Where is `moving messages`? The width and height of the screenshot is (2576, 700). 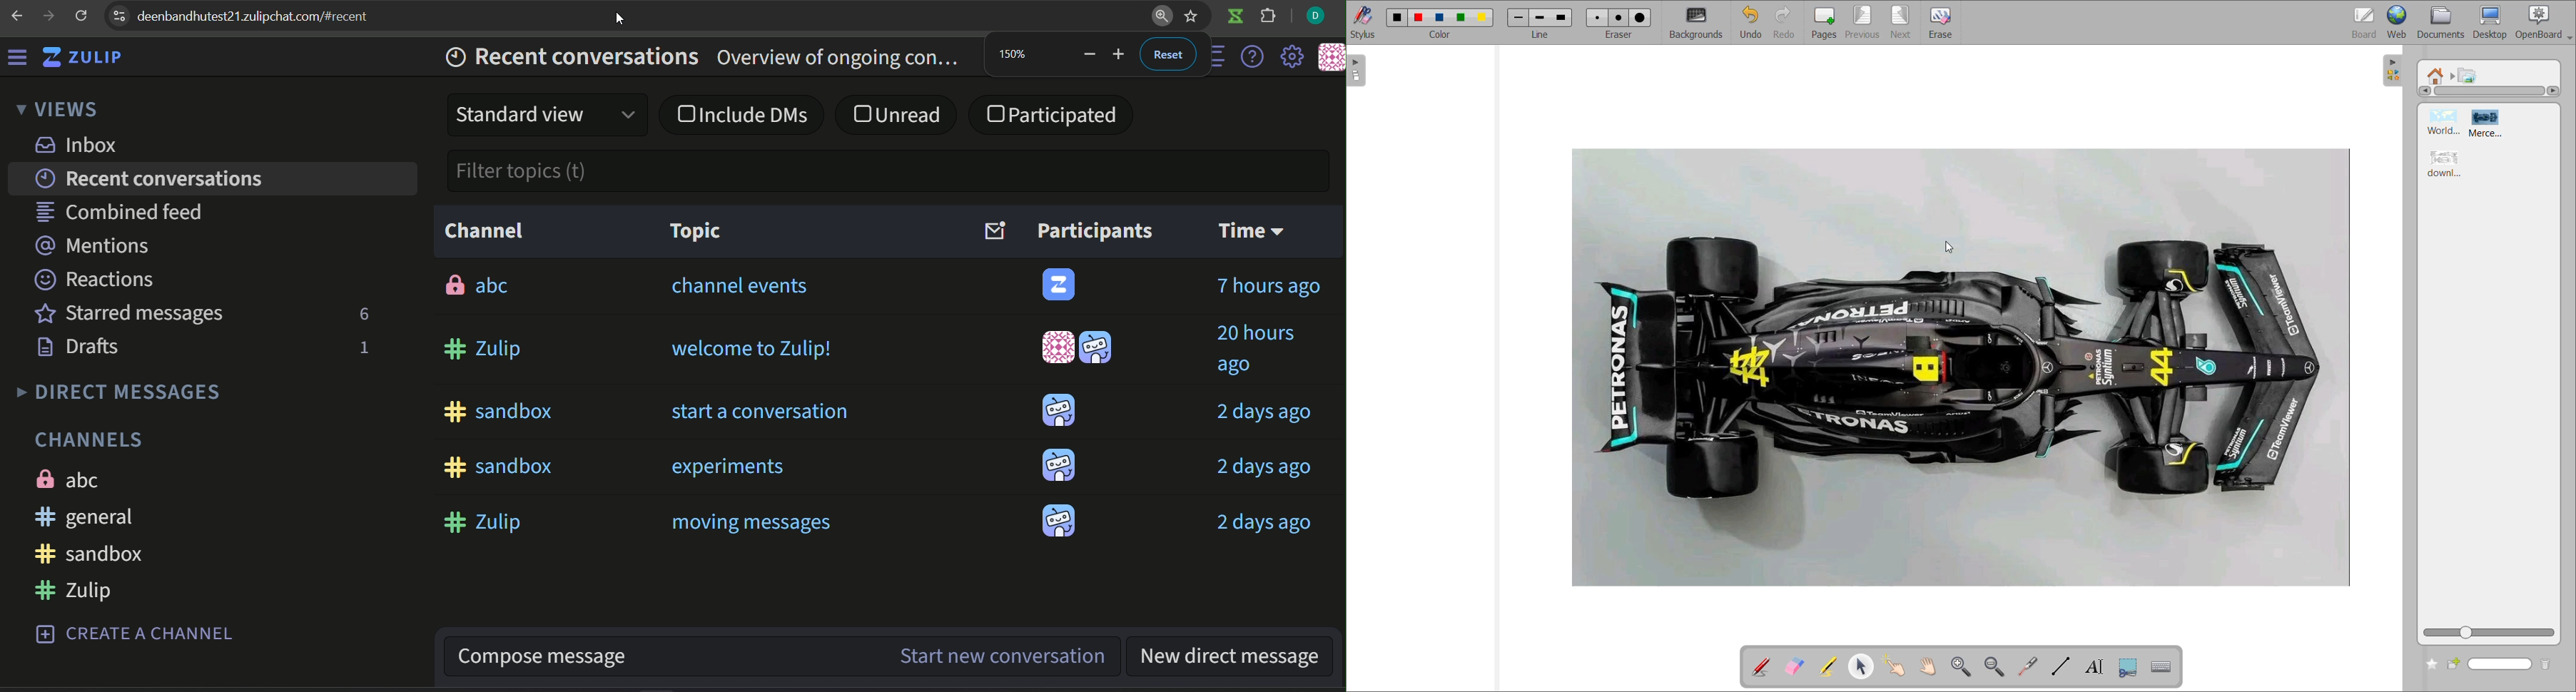
moving messages is located at coordinates (754, 521).